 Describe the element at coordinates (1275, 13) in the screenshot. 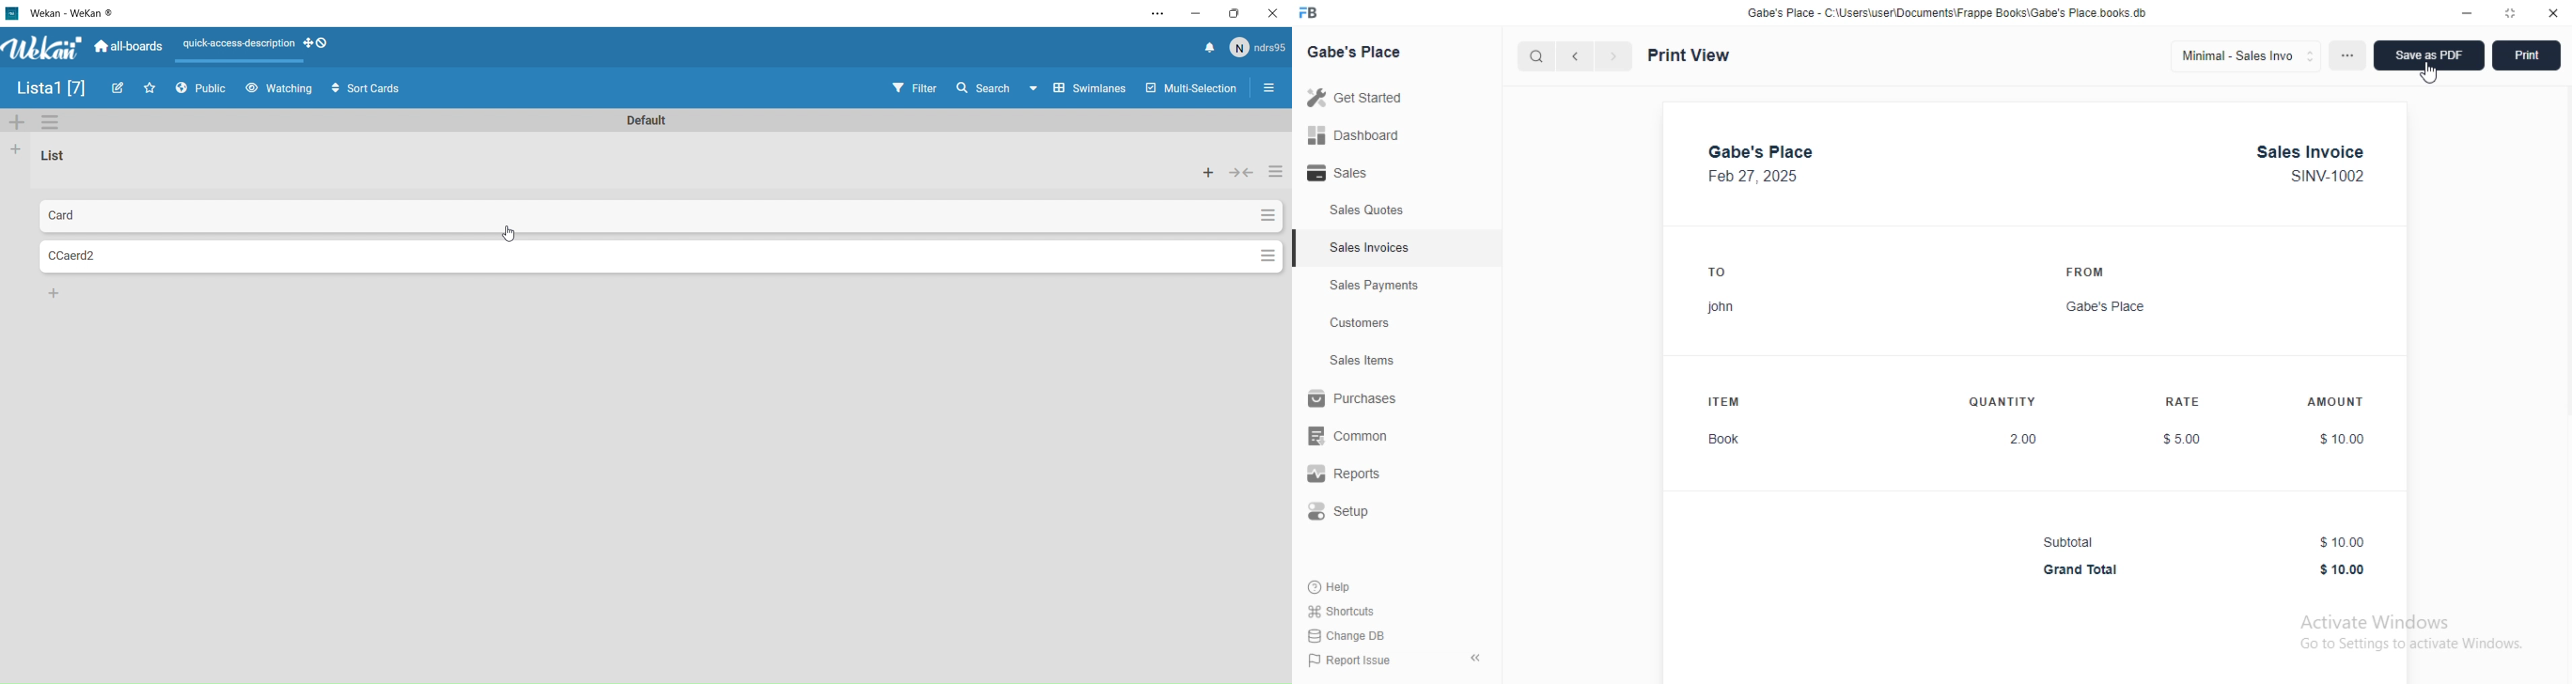

I see `Close` at that location.